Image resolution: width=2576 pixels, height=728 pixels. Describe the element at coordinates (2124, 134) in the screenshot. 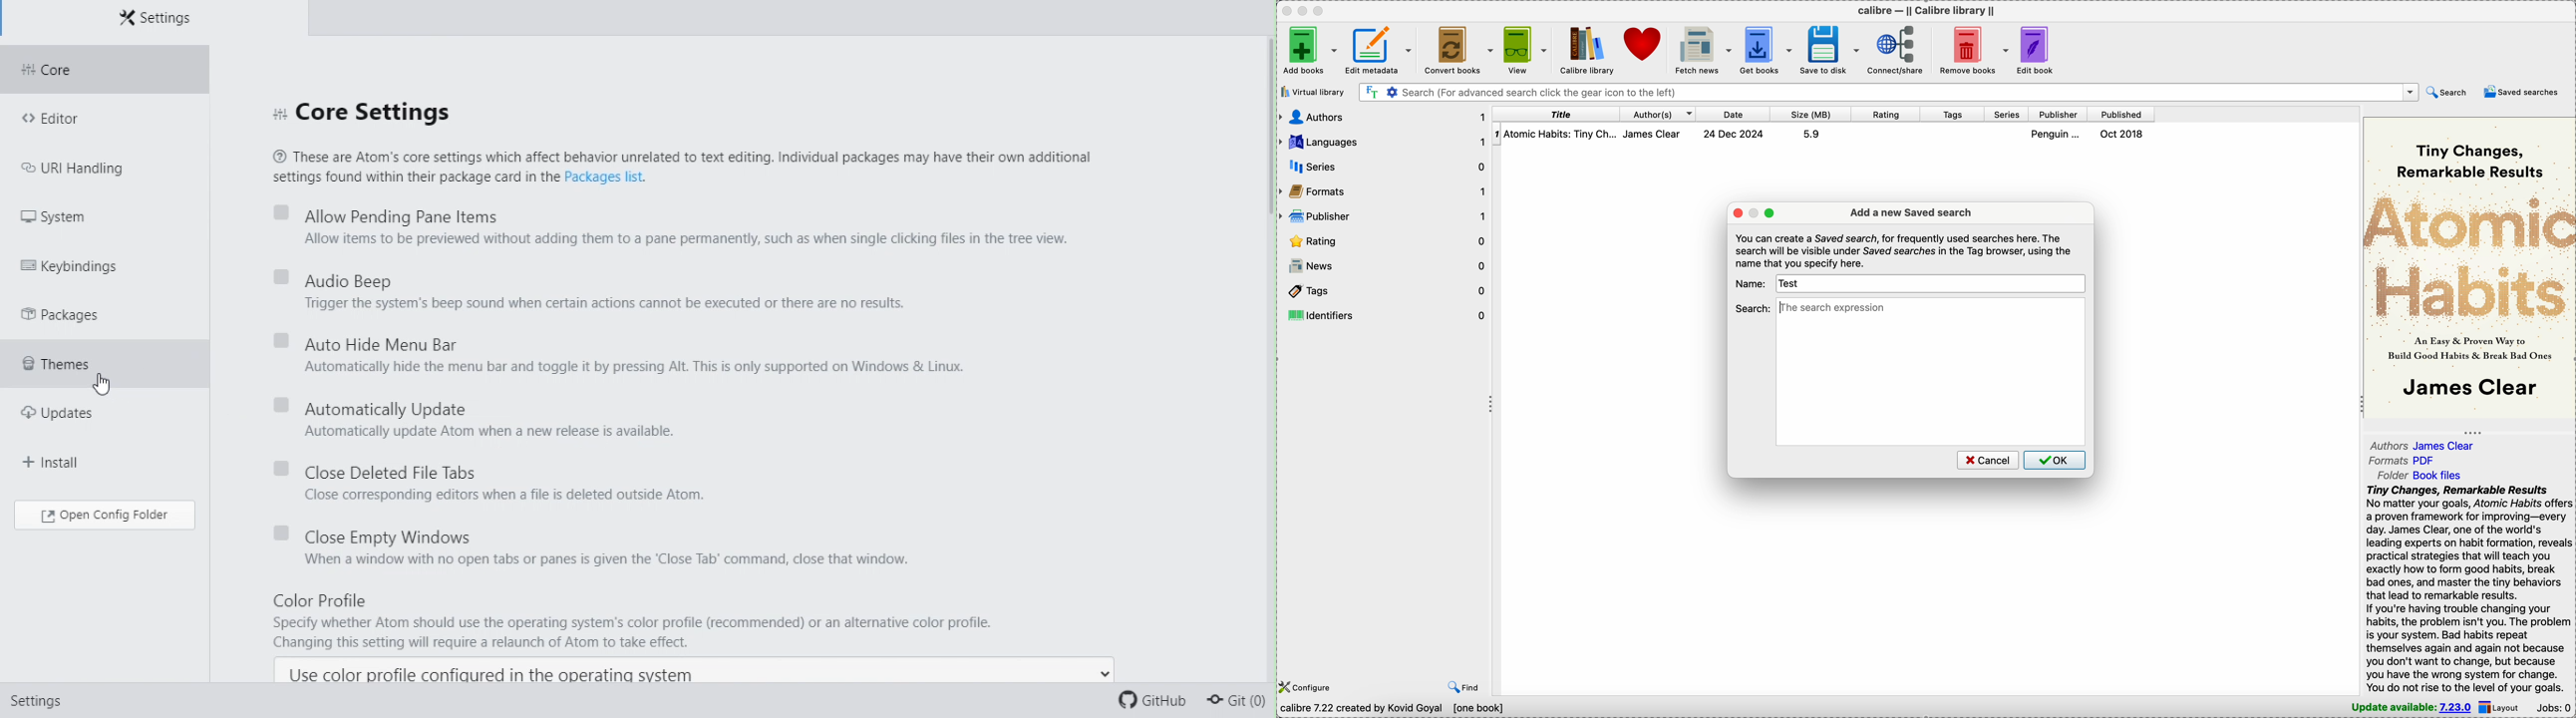

I see `Oct 2018` at that location.